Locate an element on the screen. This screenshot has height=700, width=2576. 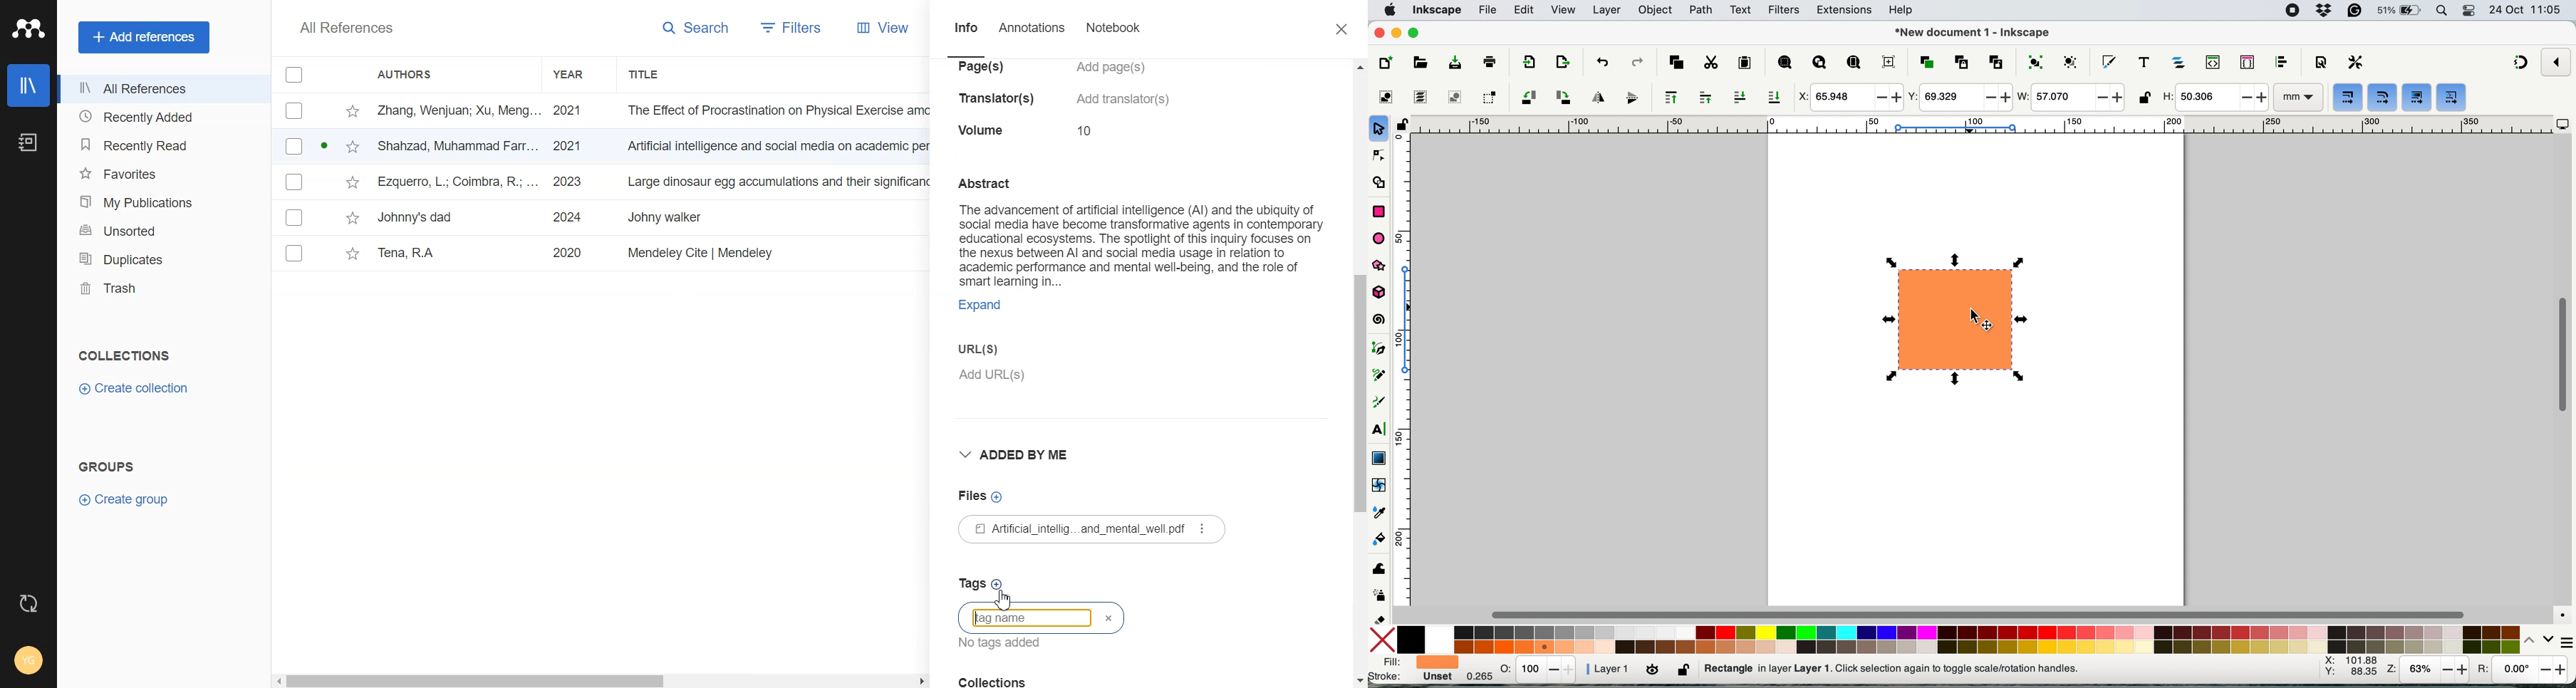
vertical scale is located at coordinates (1411, 375).